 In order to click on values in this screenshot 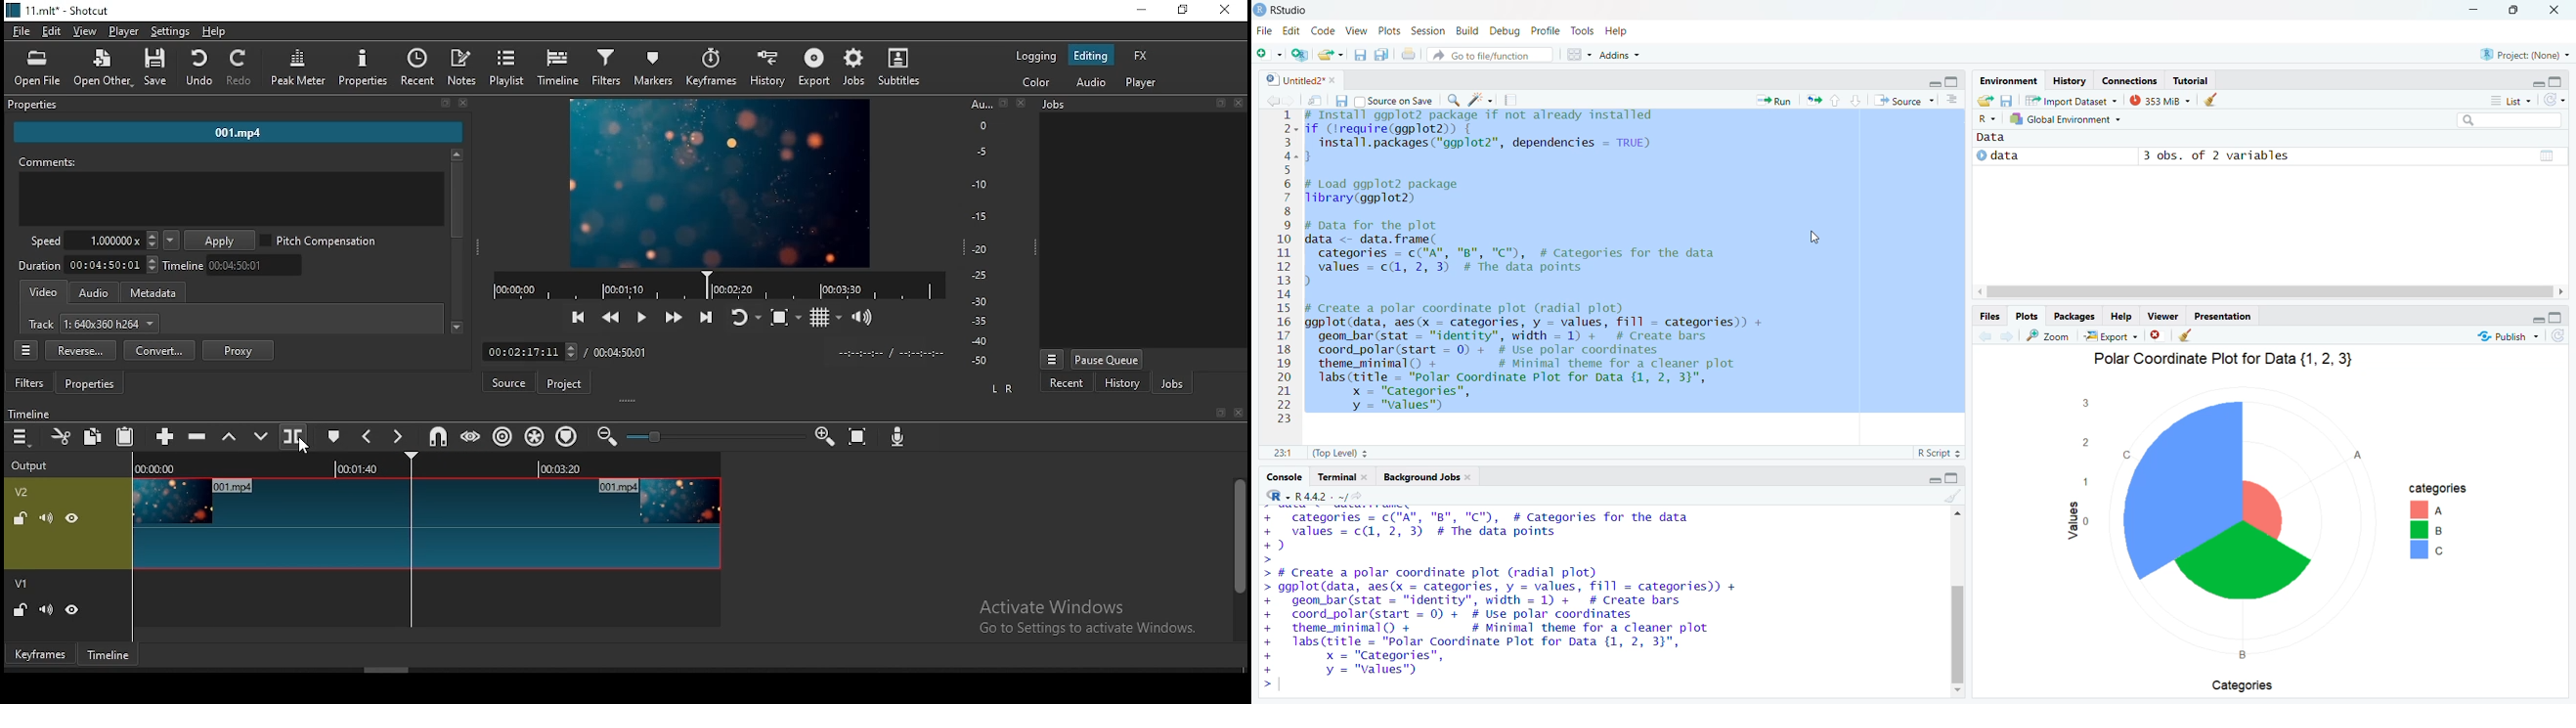, I will do `click(2066, 517)`.